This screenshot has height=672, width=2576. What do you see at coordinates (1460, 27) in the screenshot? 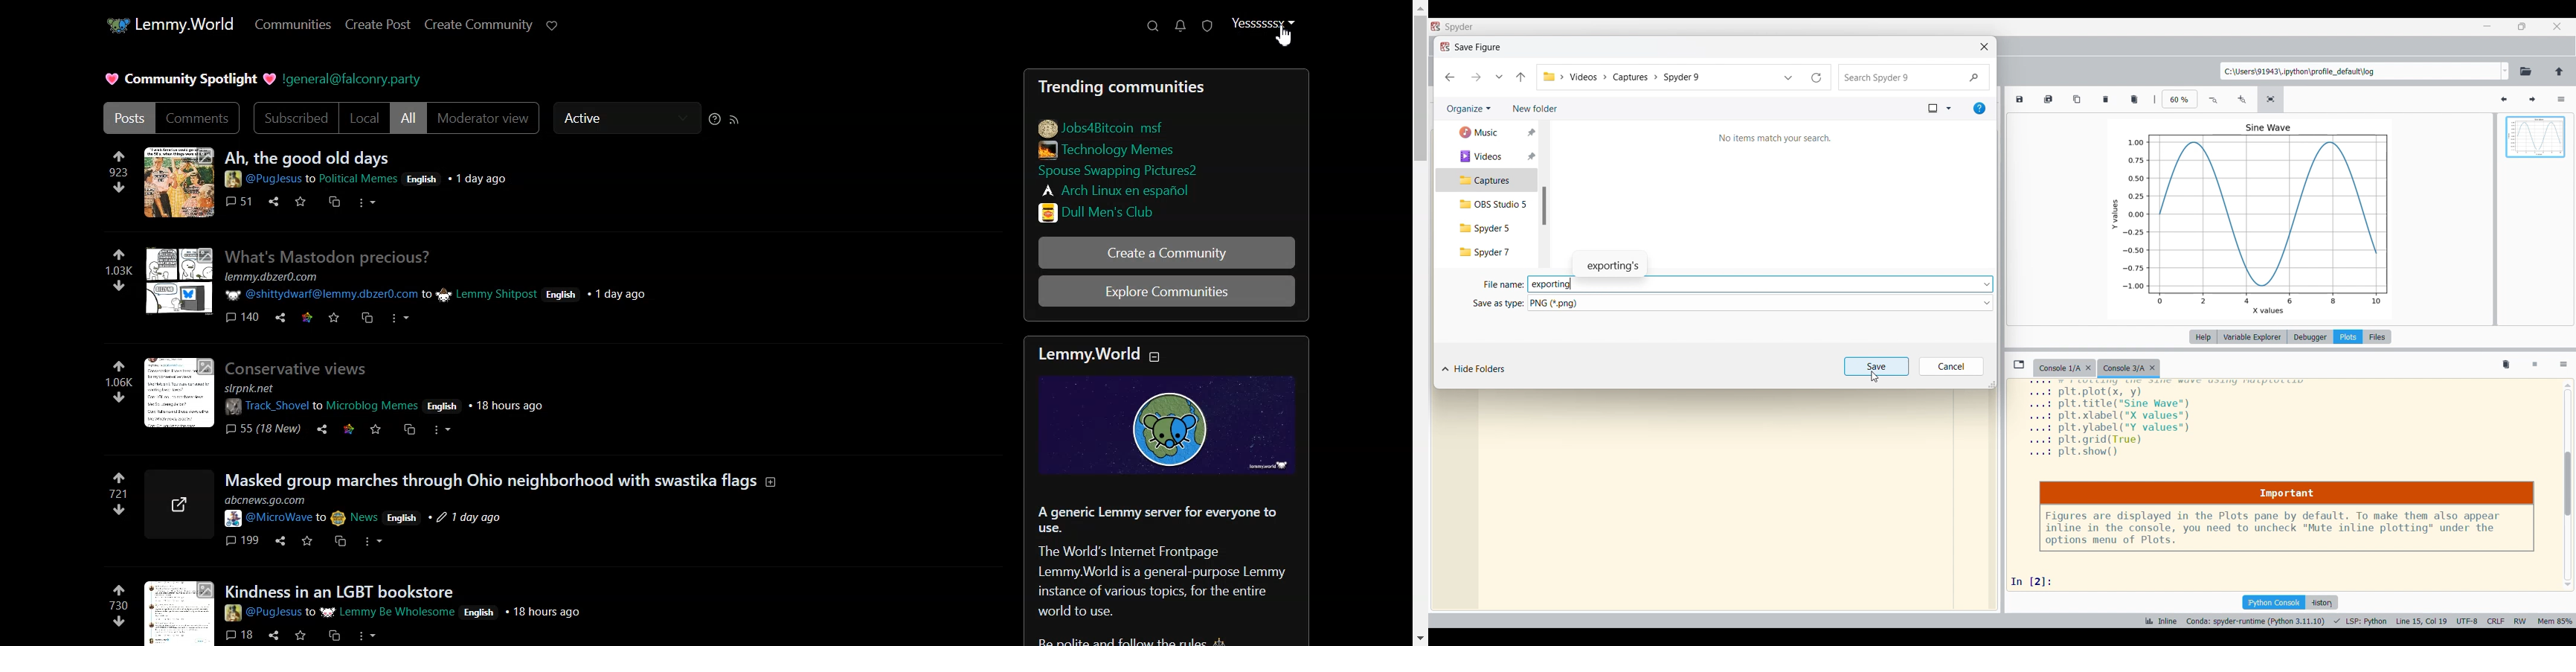
I see `title bar` at bounding box center [1460, 27].